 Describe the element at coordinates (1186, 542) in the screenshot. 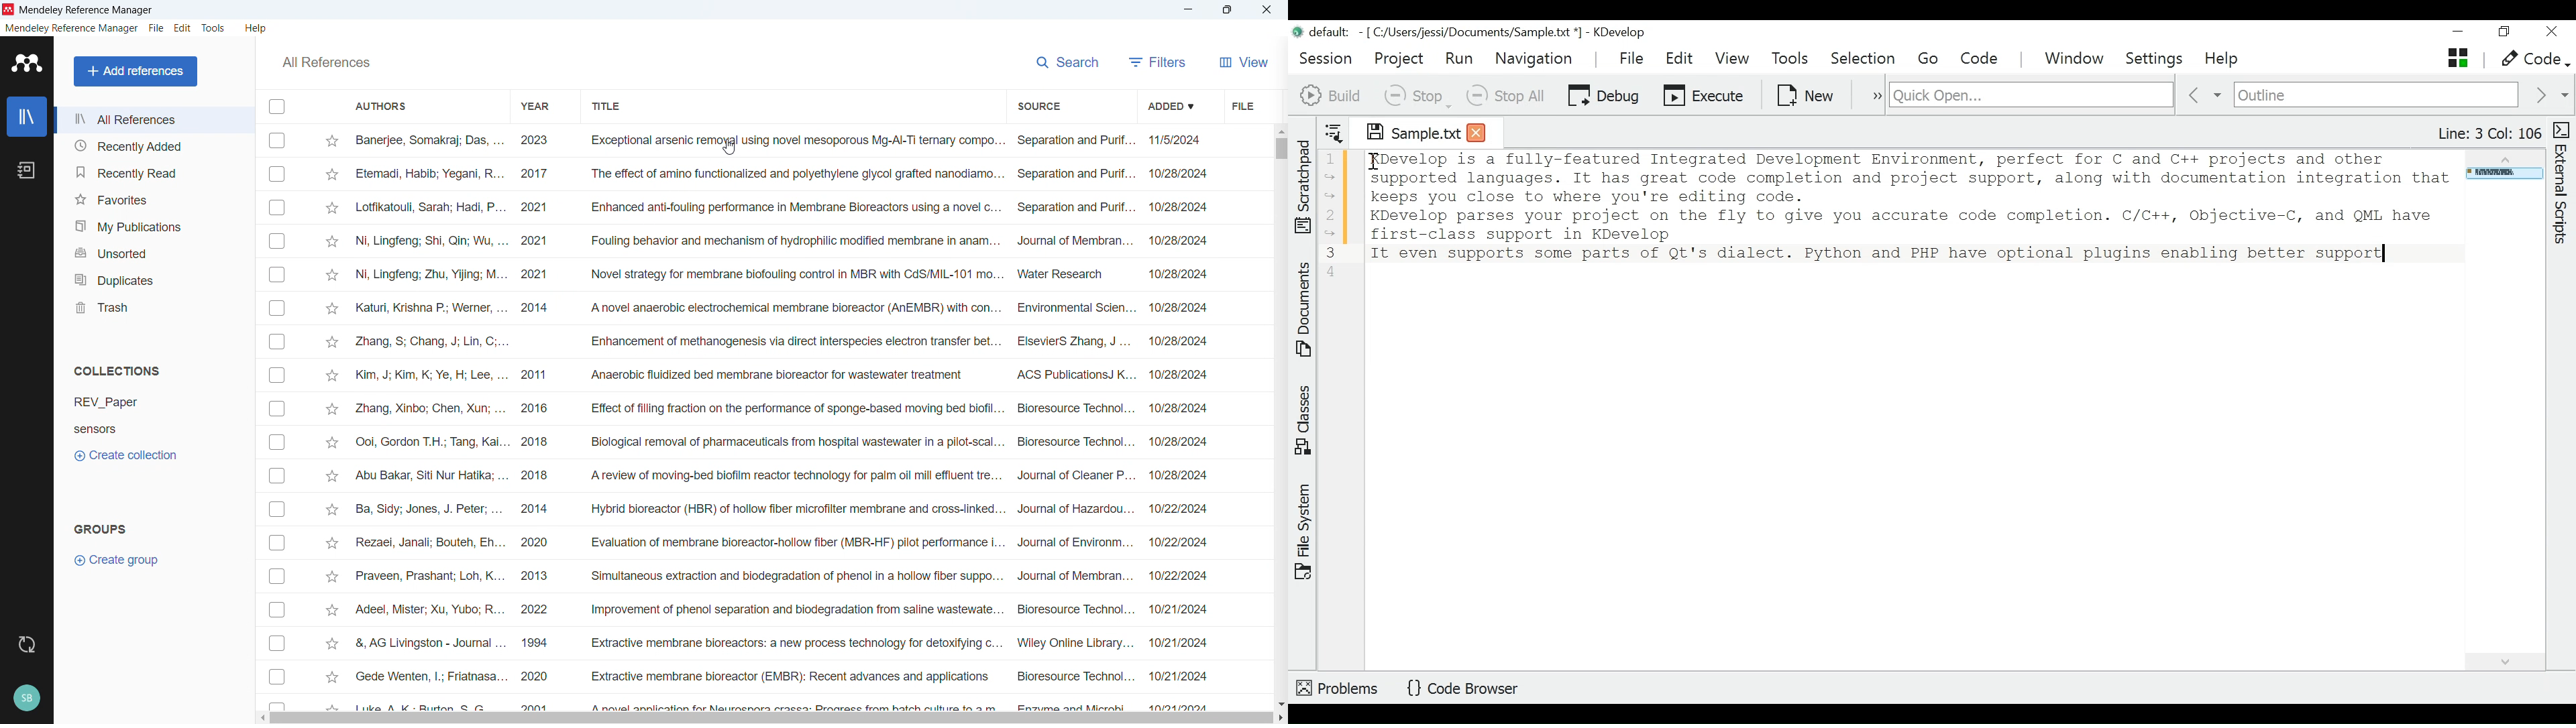

I see `10/22/2024` at that location.